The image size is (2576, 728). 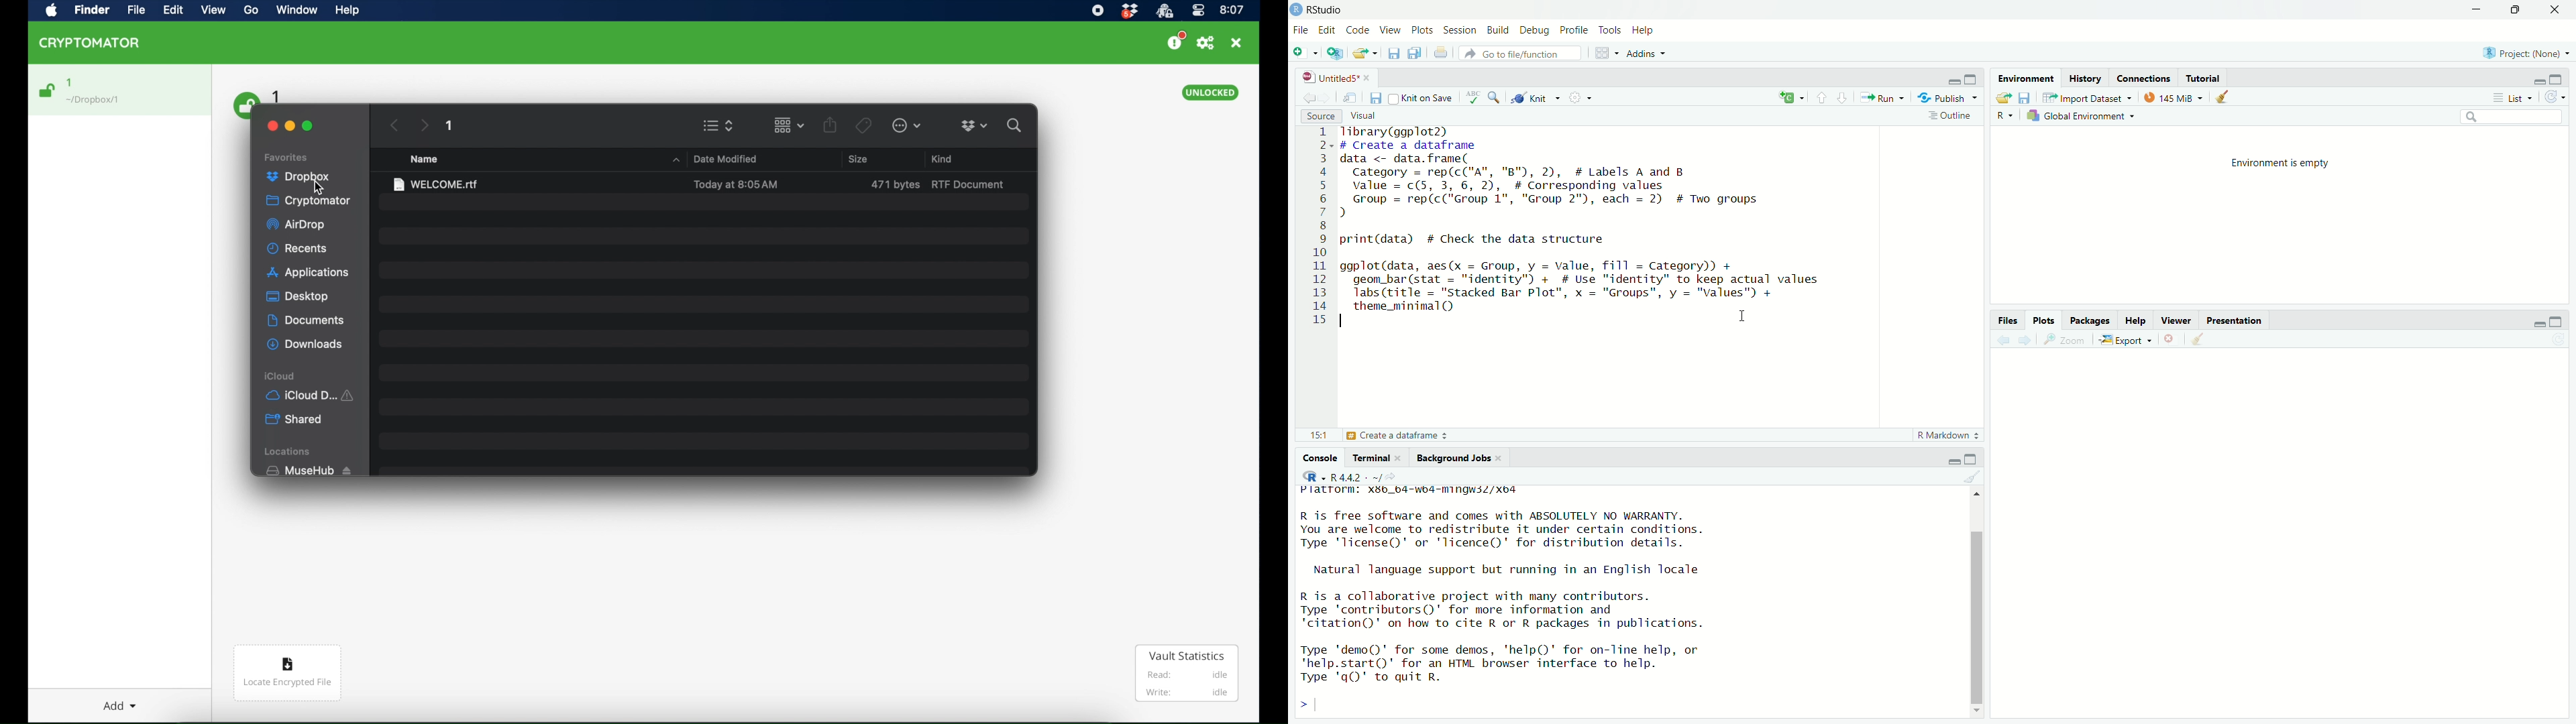 What do you see at coordinates (2557, 96) in the screenshot?
I see `Refresh the list of objects in the environment` at bounding box center [2557, 96].